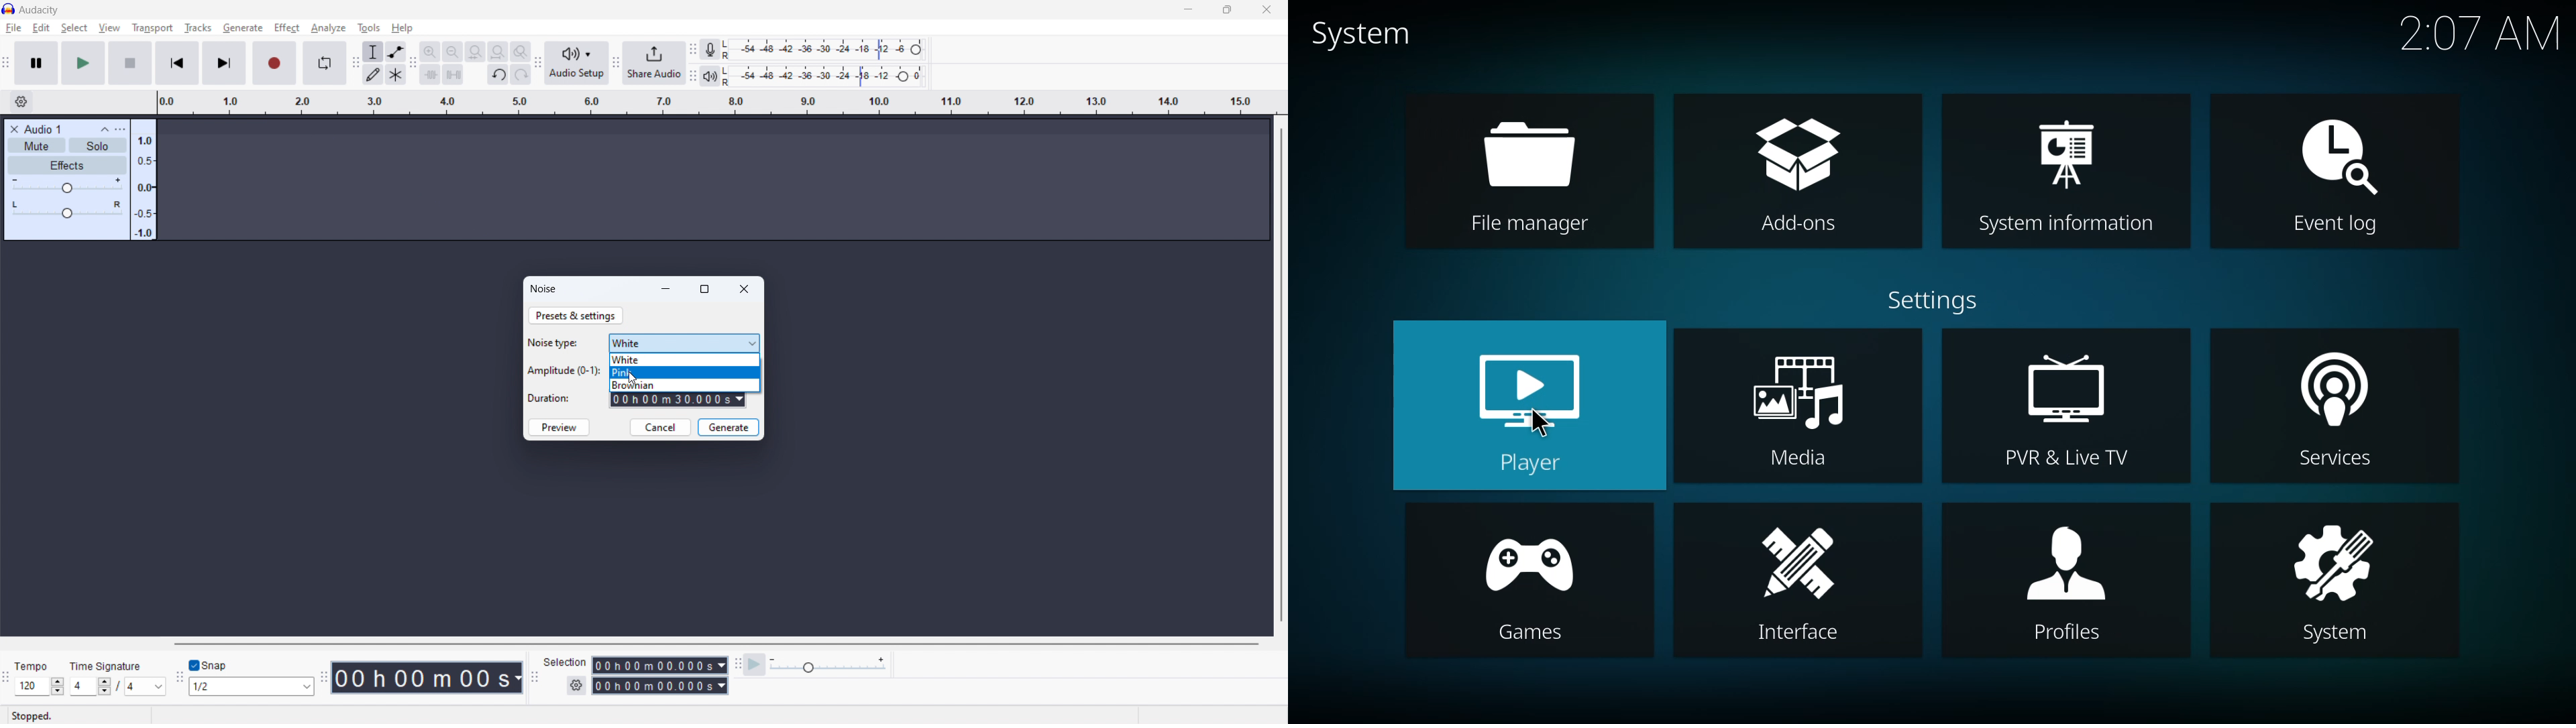  Describe the element at coordinates (143, 180) in the screenshot. I see `amplitude` at that location.